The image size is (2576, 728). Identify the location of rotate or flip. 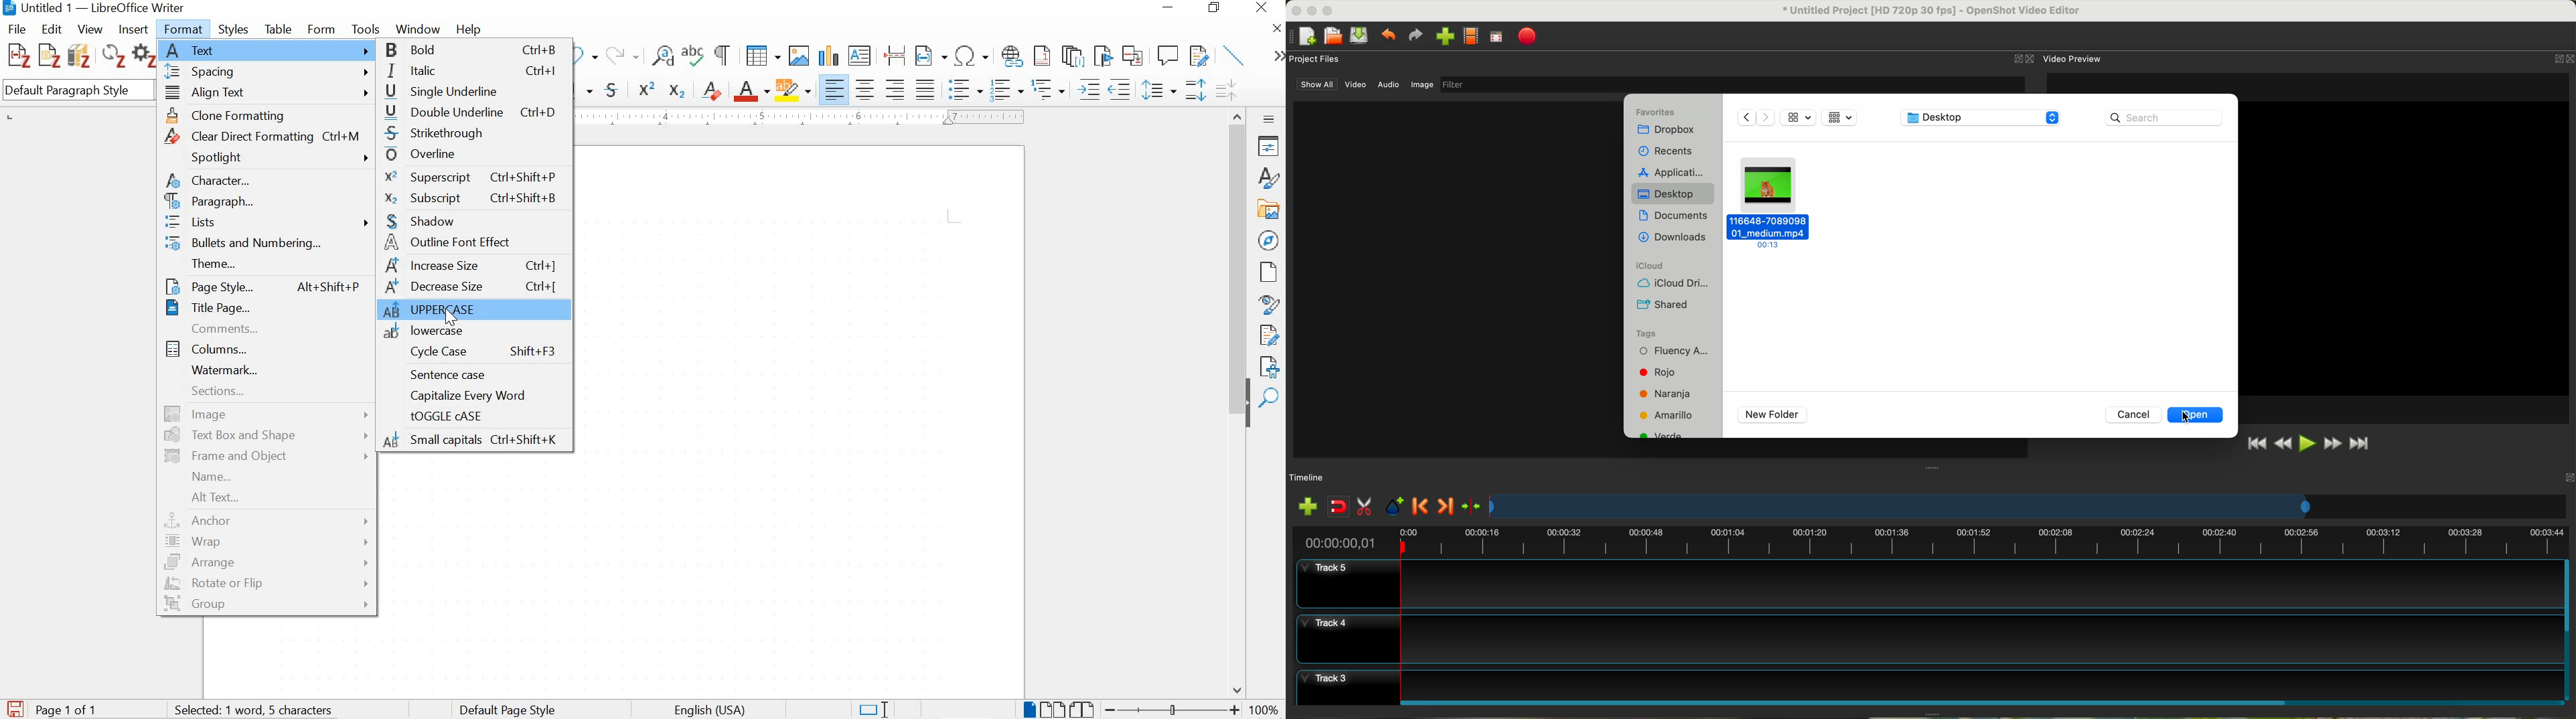
(267, 582).